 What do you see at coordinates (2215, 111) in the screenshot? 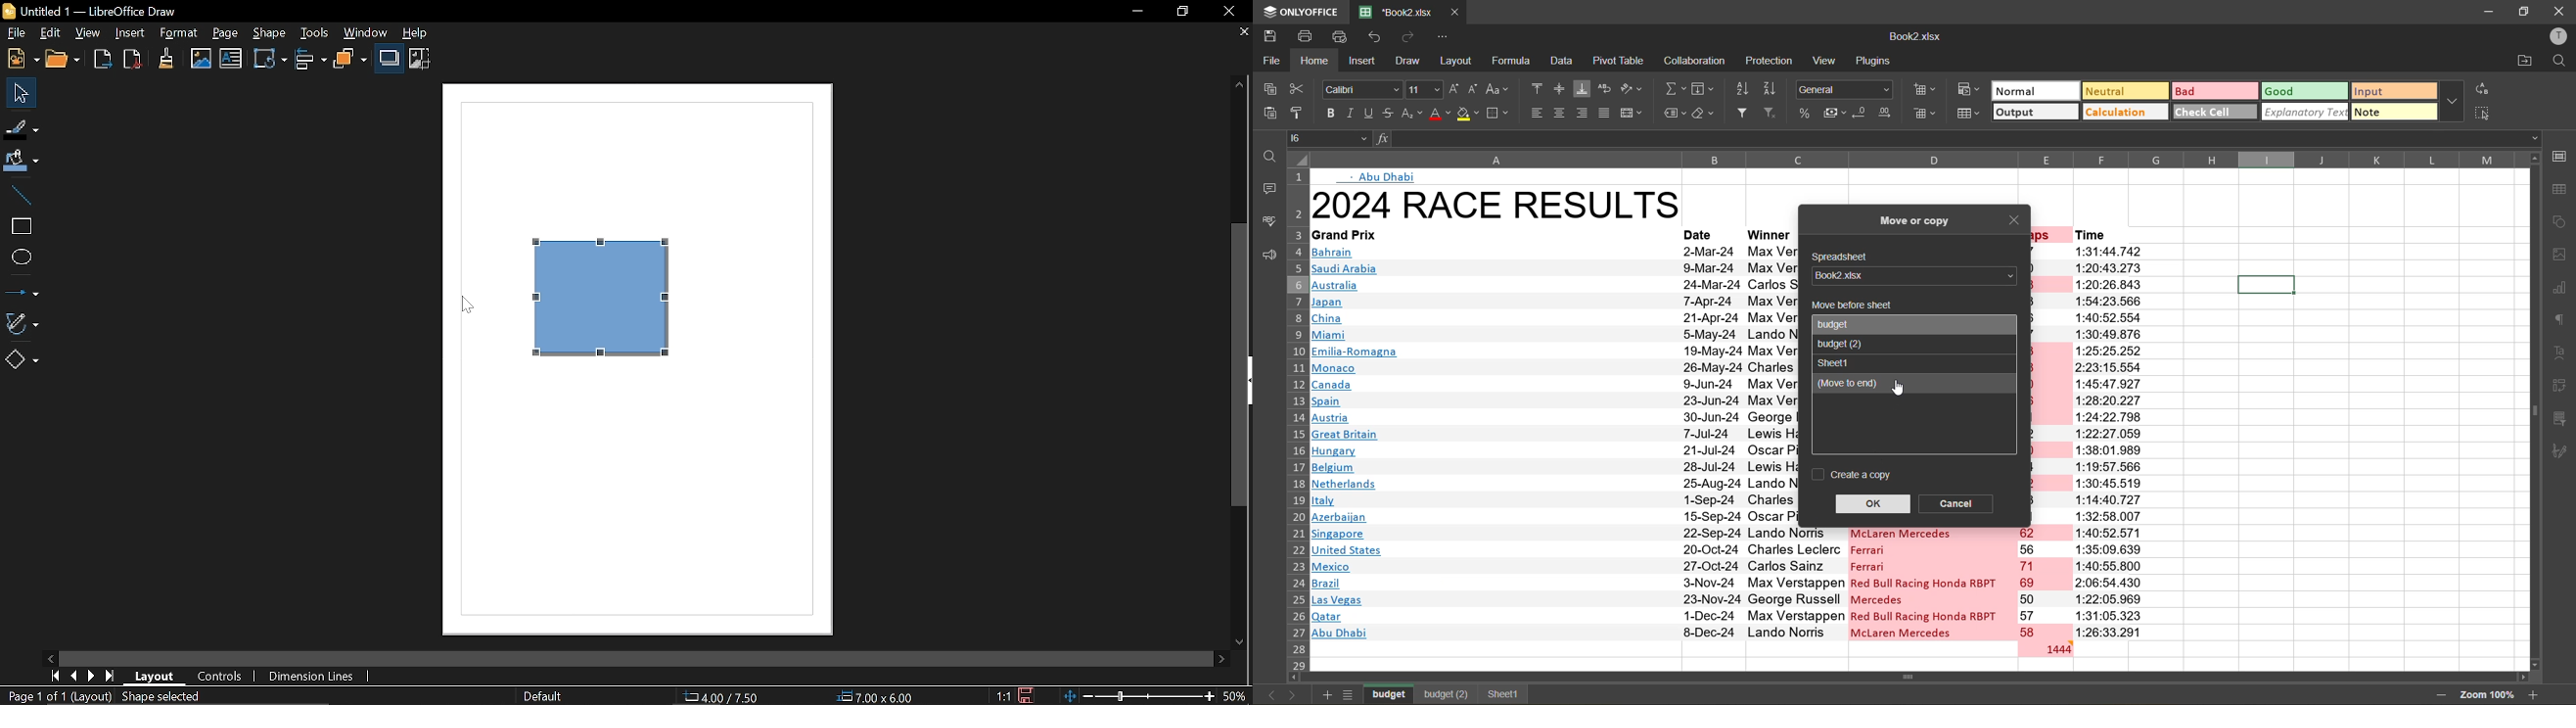
I see `check cell` at bounding box center [2215, 111].